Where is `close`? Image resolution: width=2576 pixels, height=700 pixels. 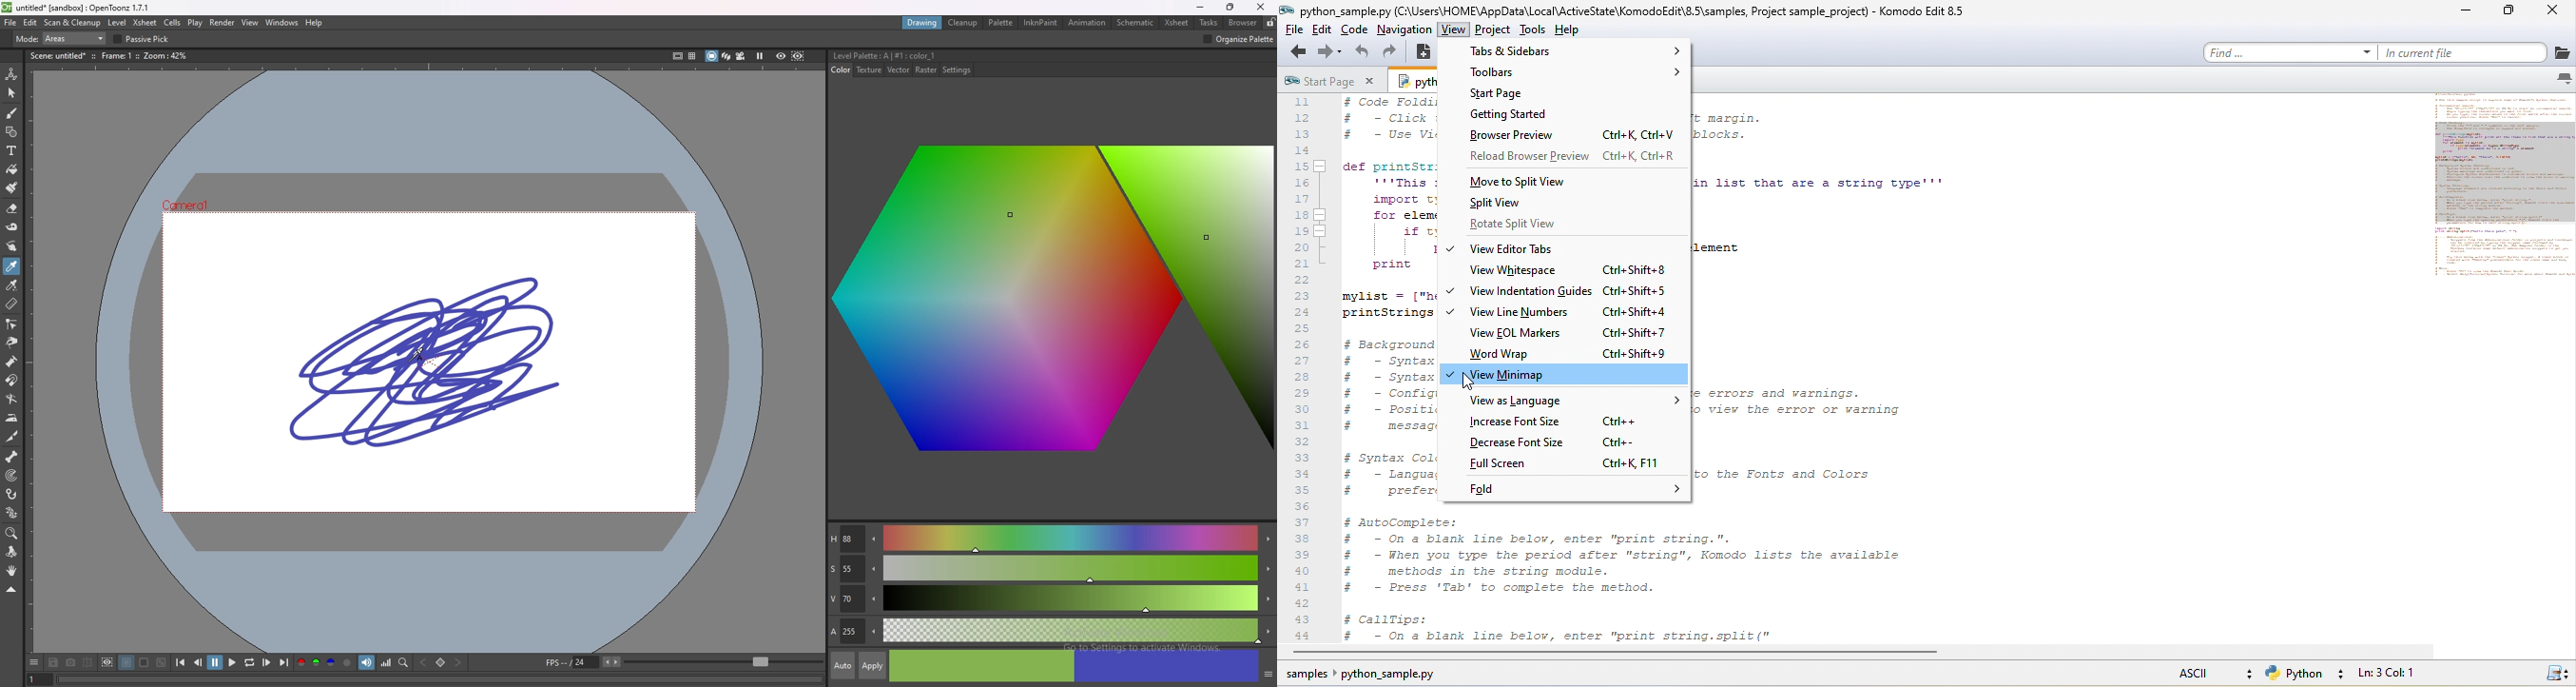 close is located at coordinates (2549, 15).